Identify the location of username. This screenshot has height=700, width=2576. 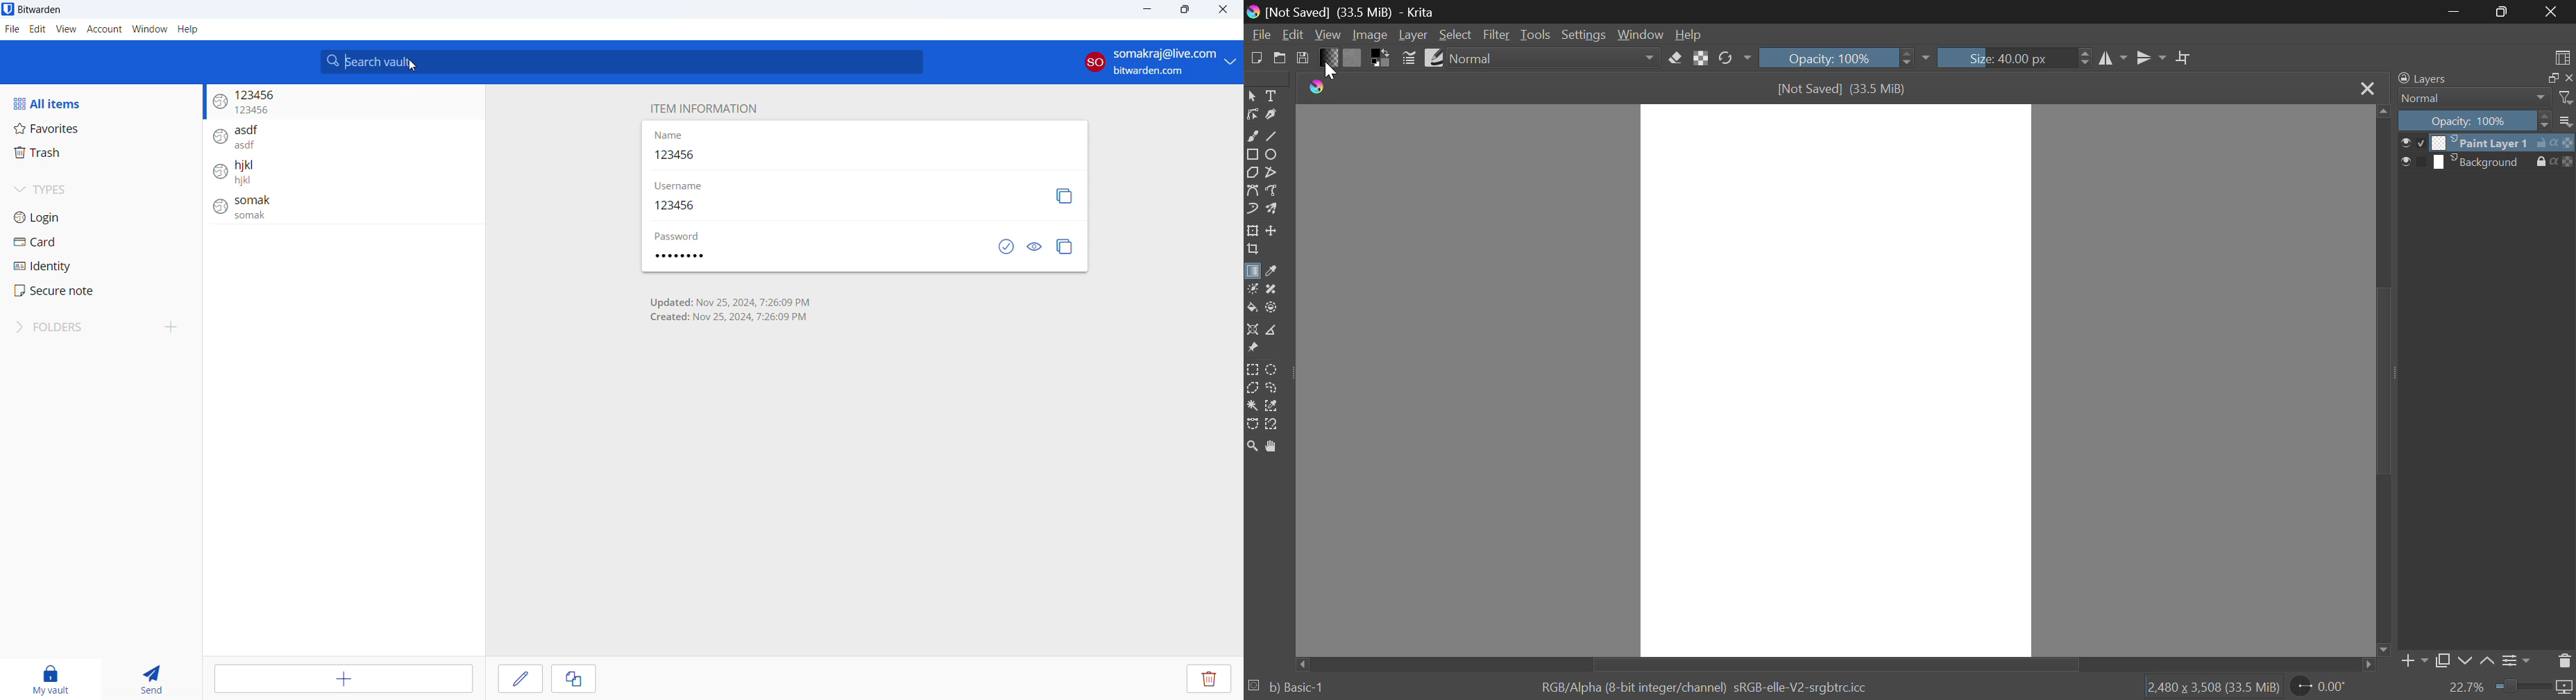
(679, 187).